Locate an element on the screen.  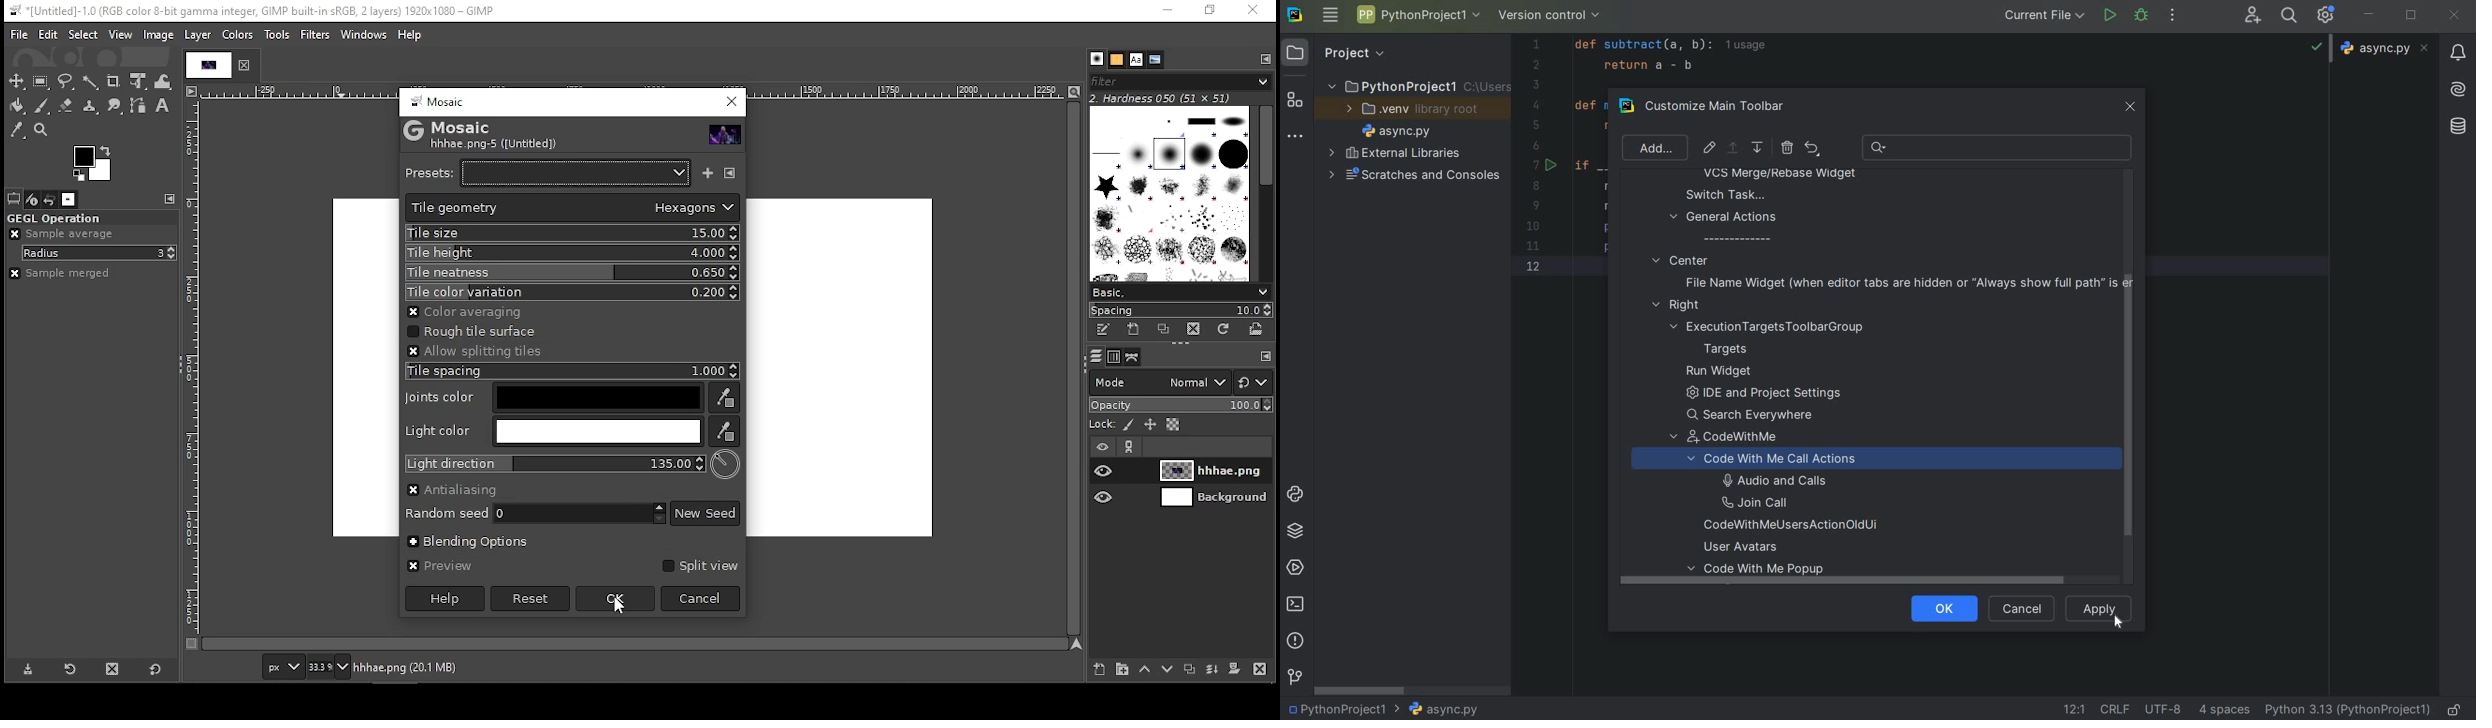
scale is located at coordinates (194, 368).